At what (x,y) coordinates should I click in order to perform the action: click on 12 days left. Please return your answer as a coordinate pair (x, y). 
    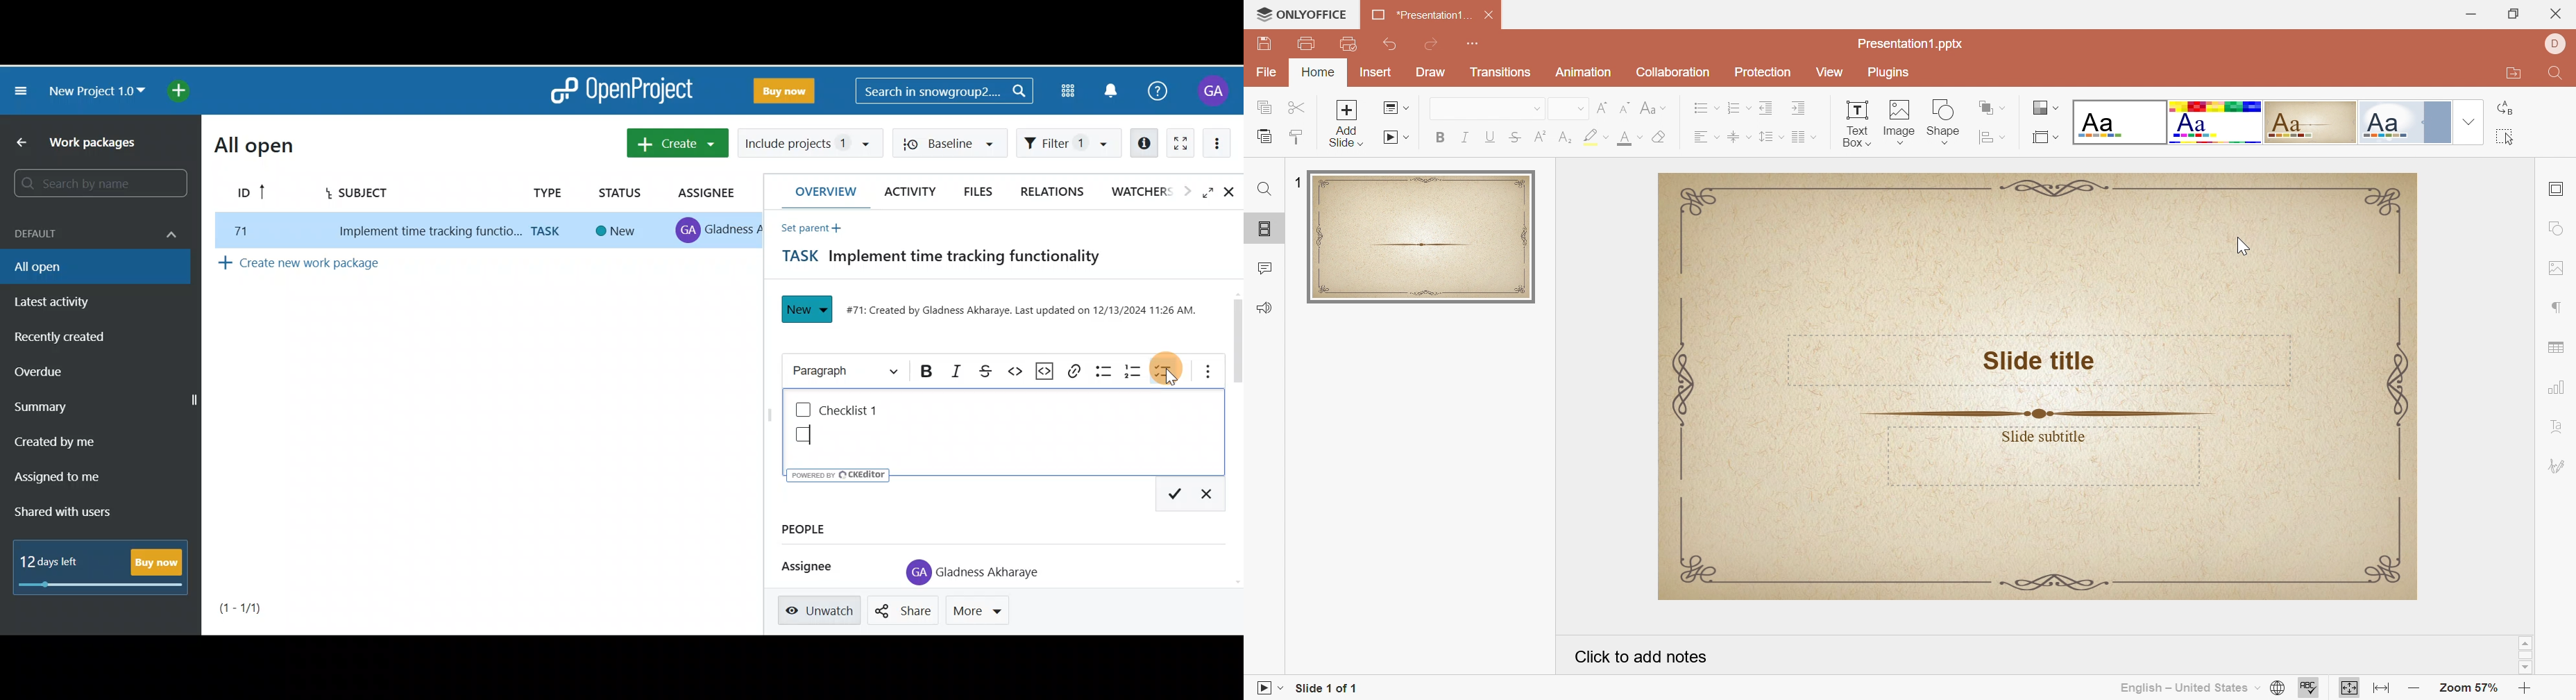
    Looking at the image, I should click on (52, 562).